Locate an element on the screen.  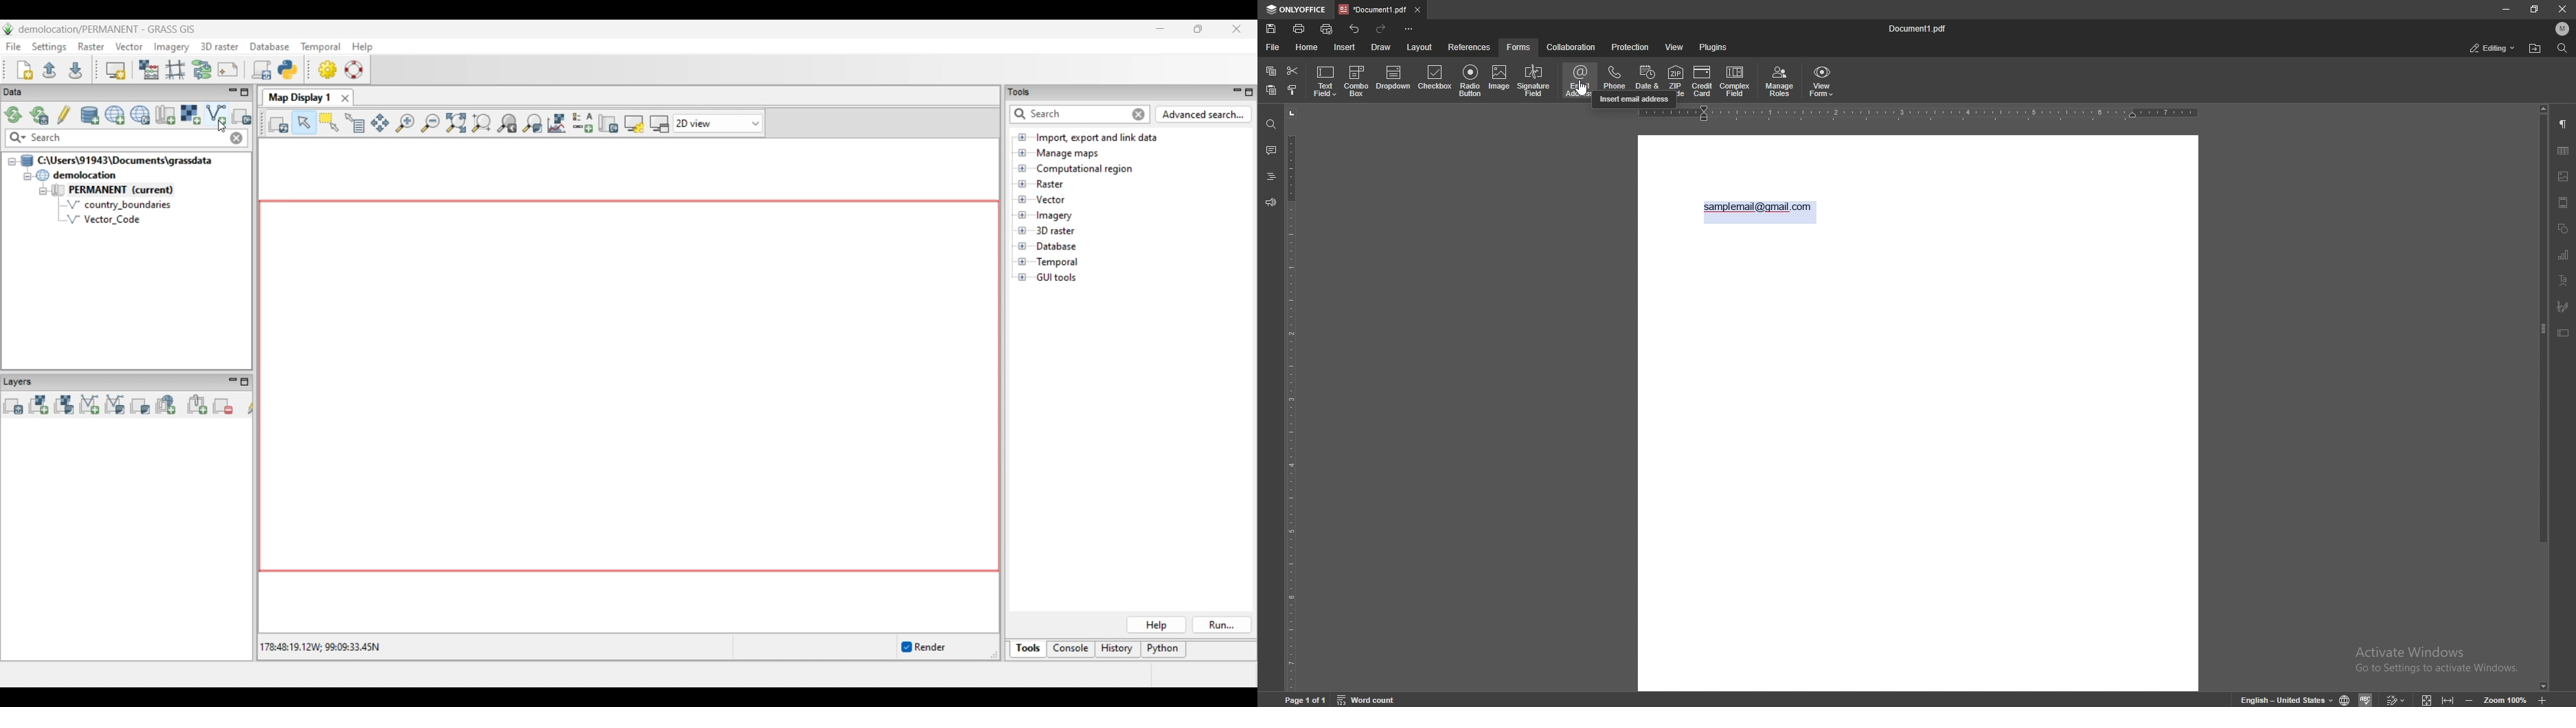
view is located at coordinates (1675, 47).